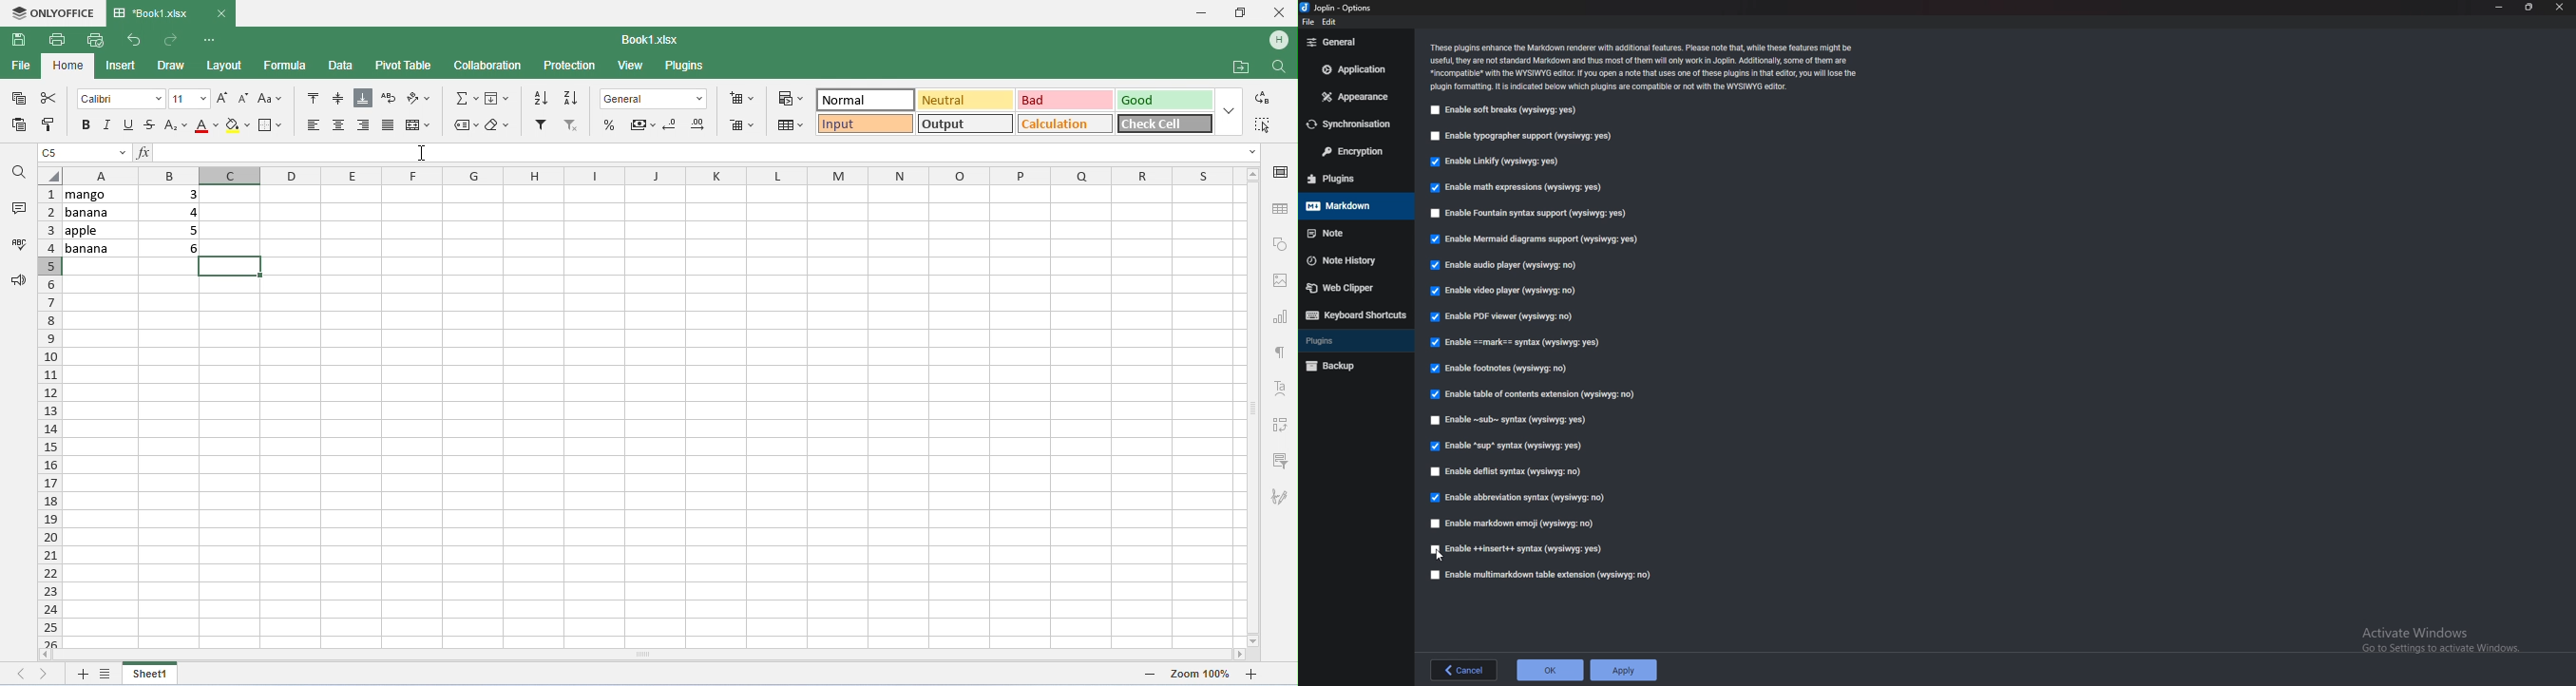  What do you see at coordinates (1526, 134) in the screenshot?
I see `Enable typographer support (wysiwyg: yes)` at bounding box center [1526, 134].